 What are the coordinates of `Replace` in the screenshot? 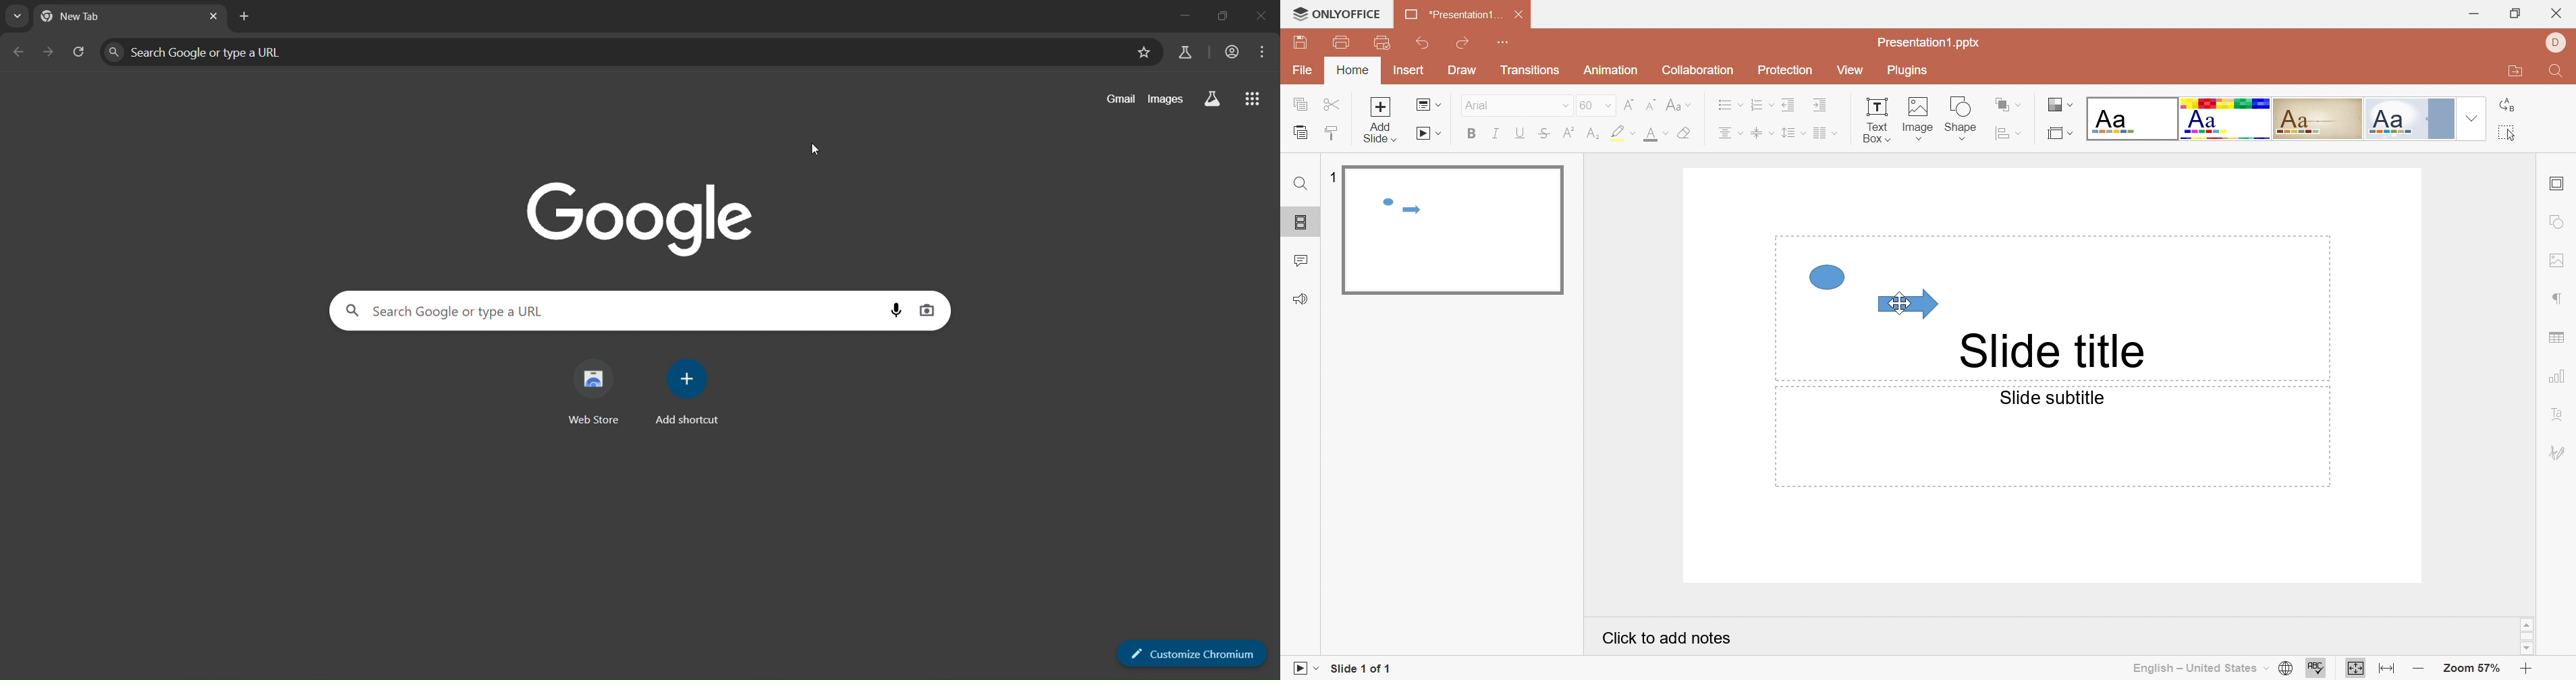 It's located at (2506, 105).